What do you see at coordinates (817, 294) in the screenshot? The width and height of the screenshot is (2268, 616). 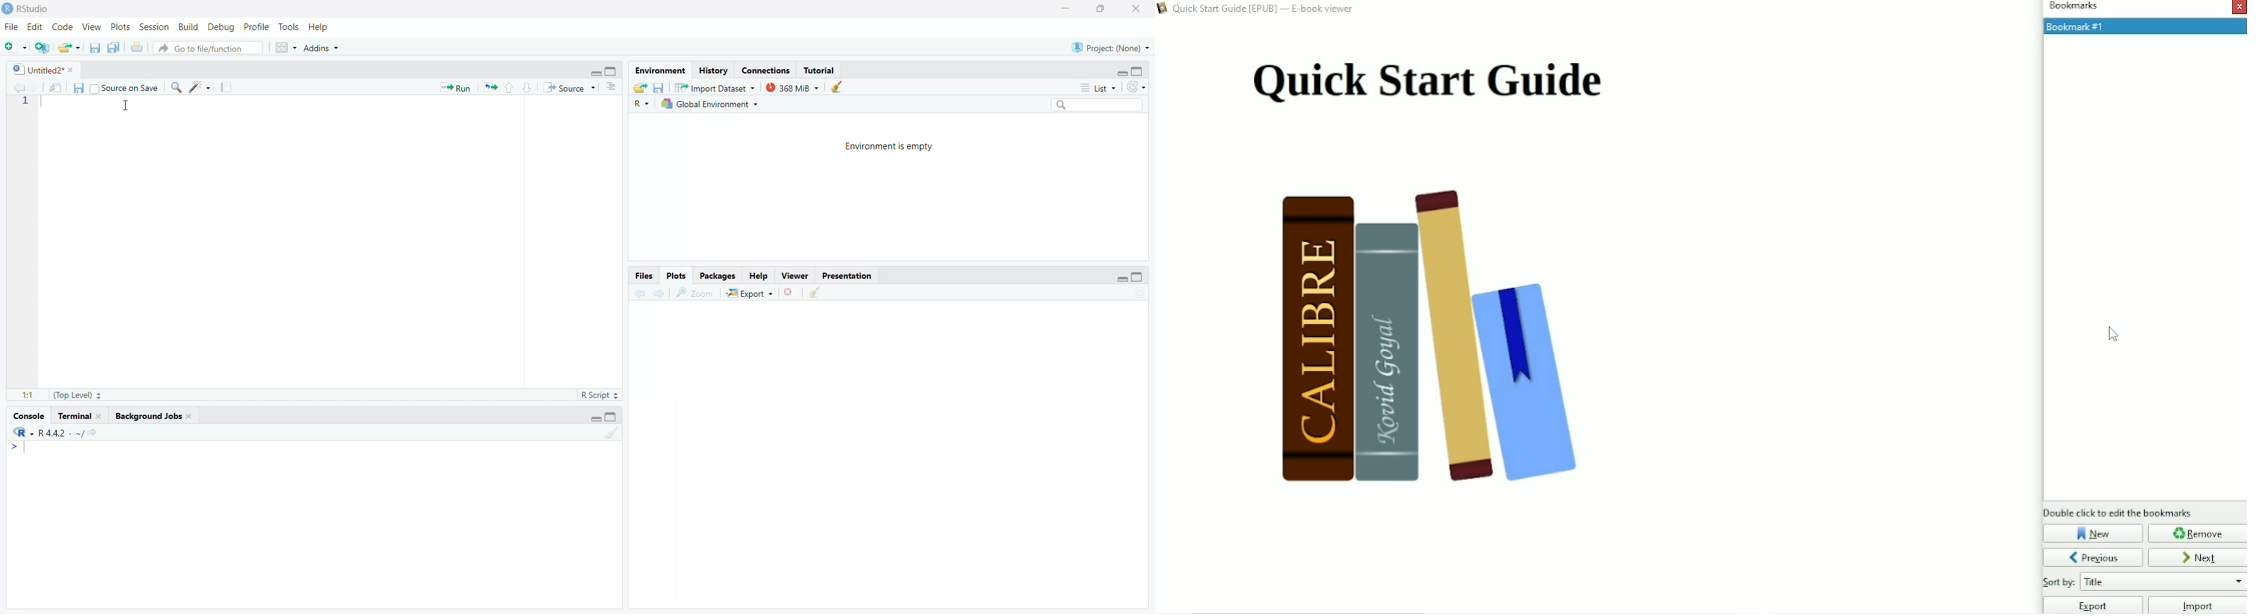 I see `clear` at bounding box center [817, 294].